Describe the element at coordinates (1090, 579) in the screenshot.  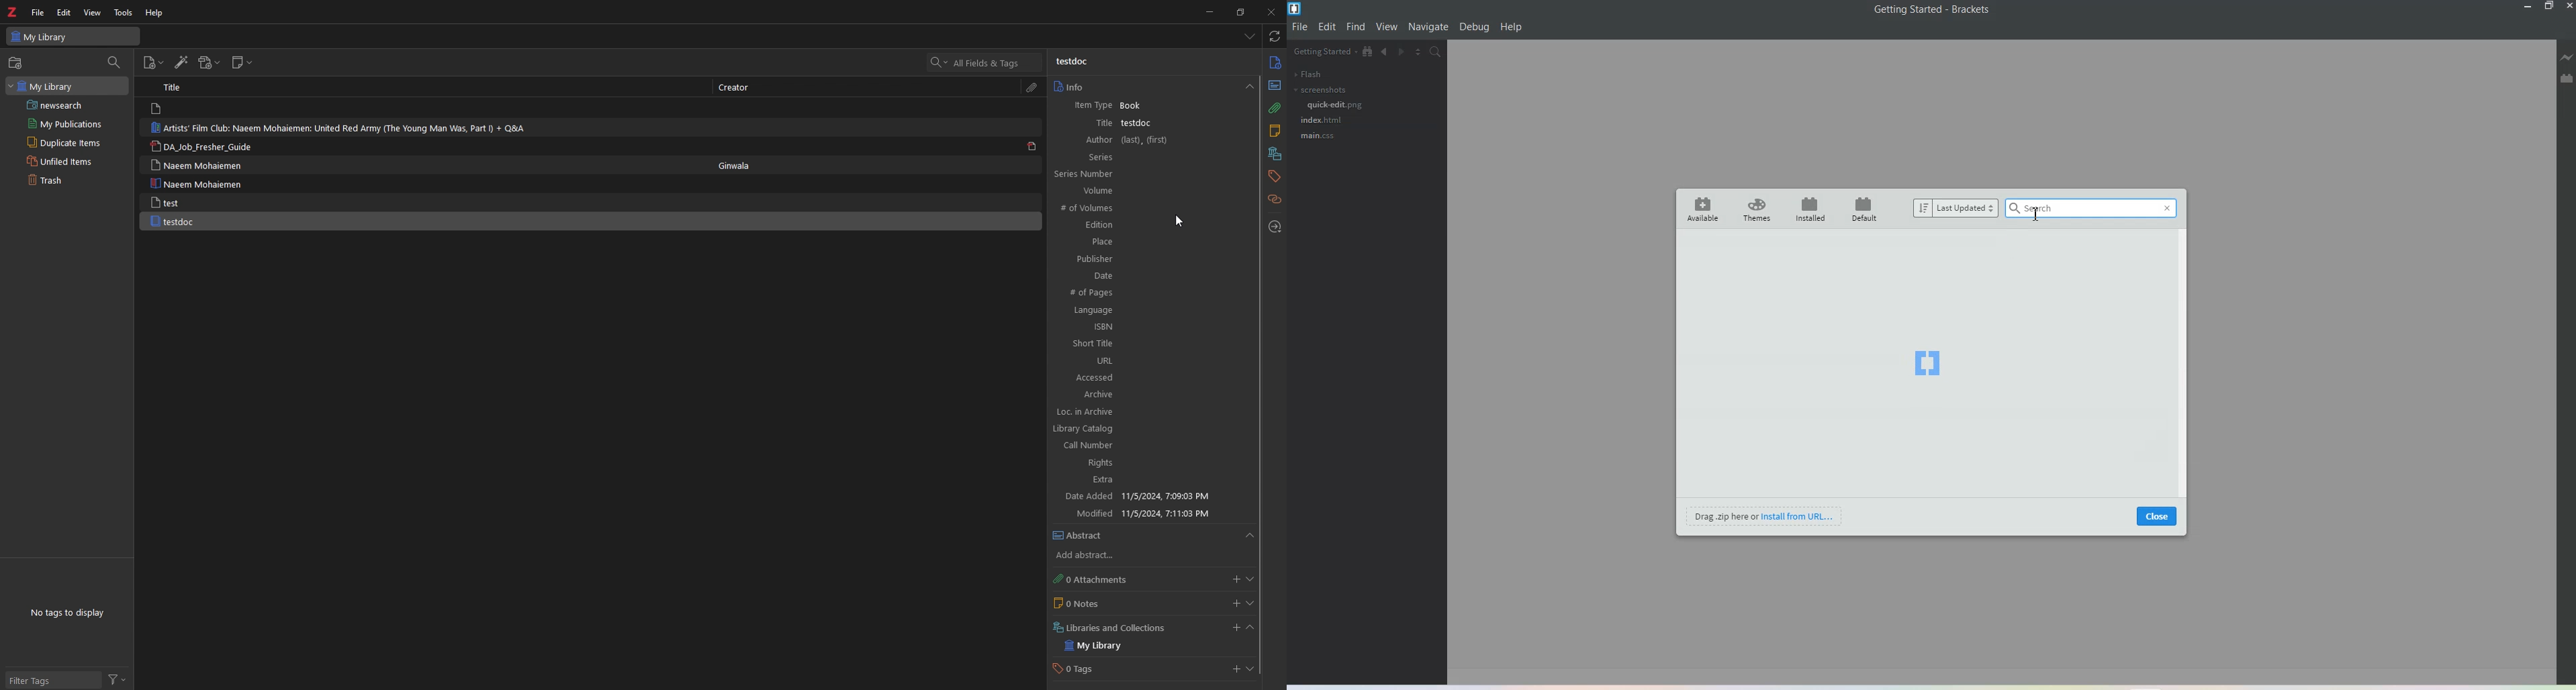
I see `0 Attachments` at that location.